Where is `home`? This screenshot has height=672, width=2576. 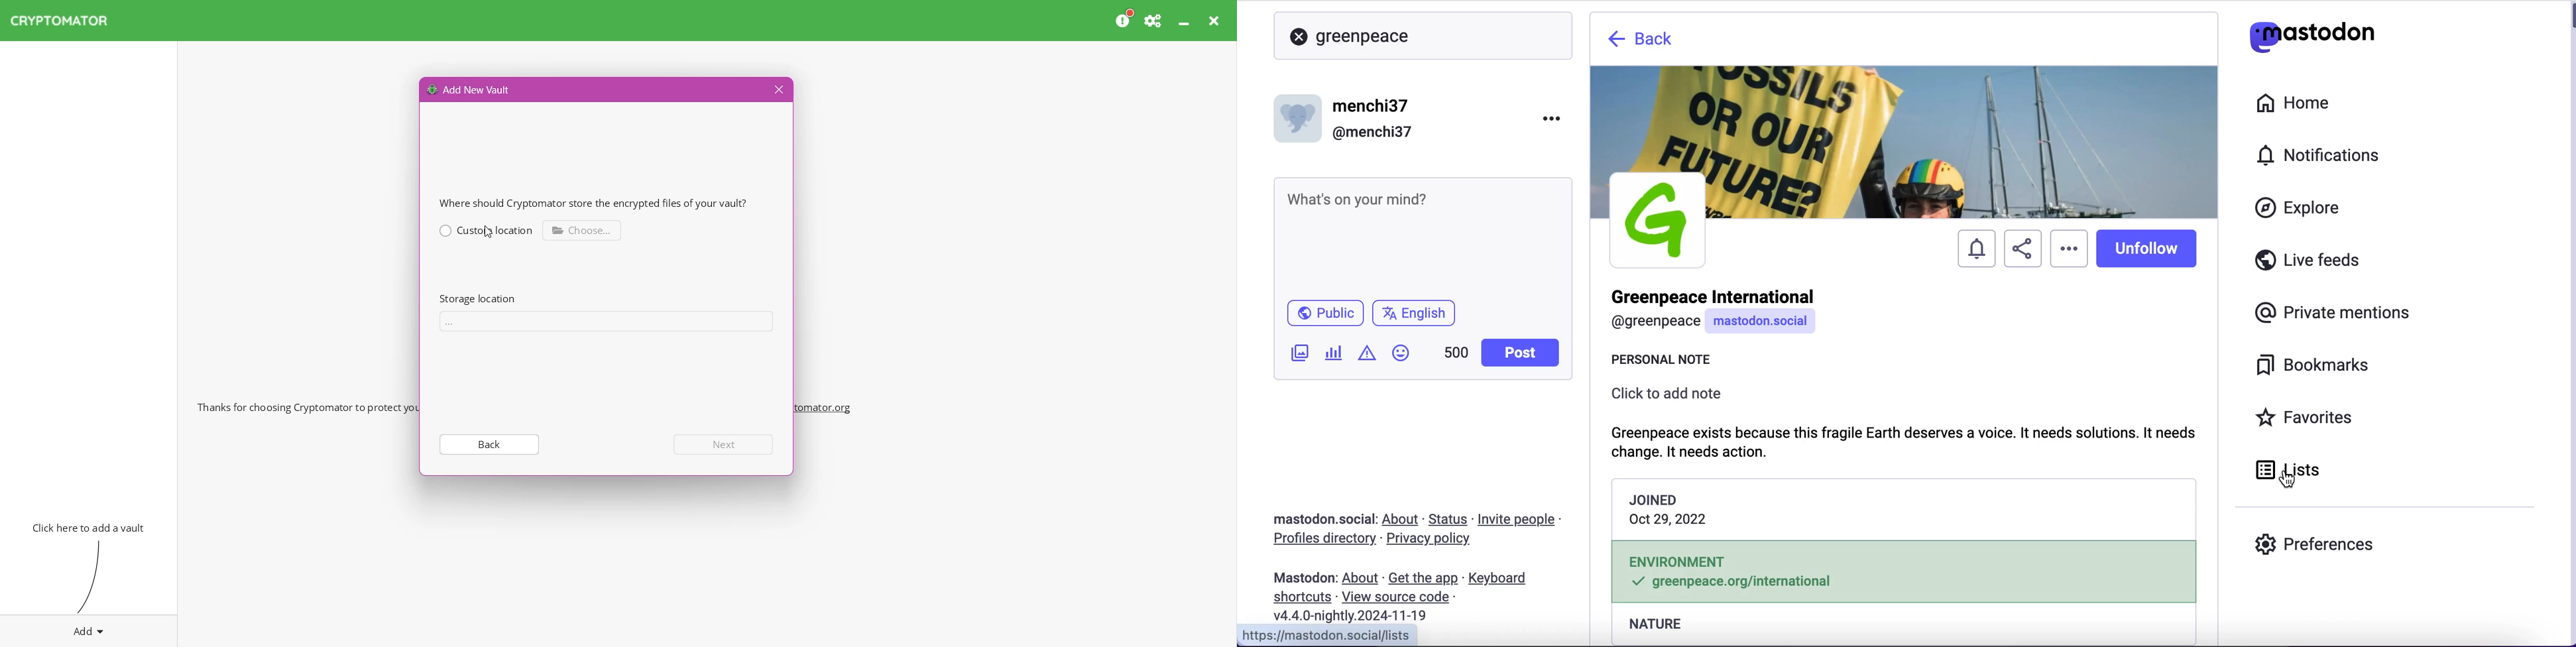 home is located at coordinates (2291, 103).